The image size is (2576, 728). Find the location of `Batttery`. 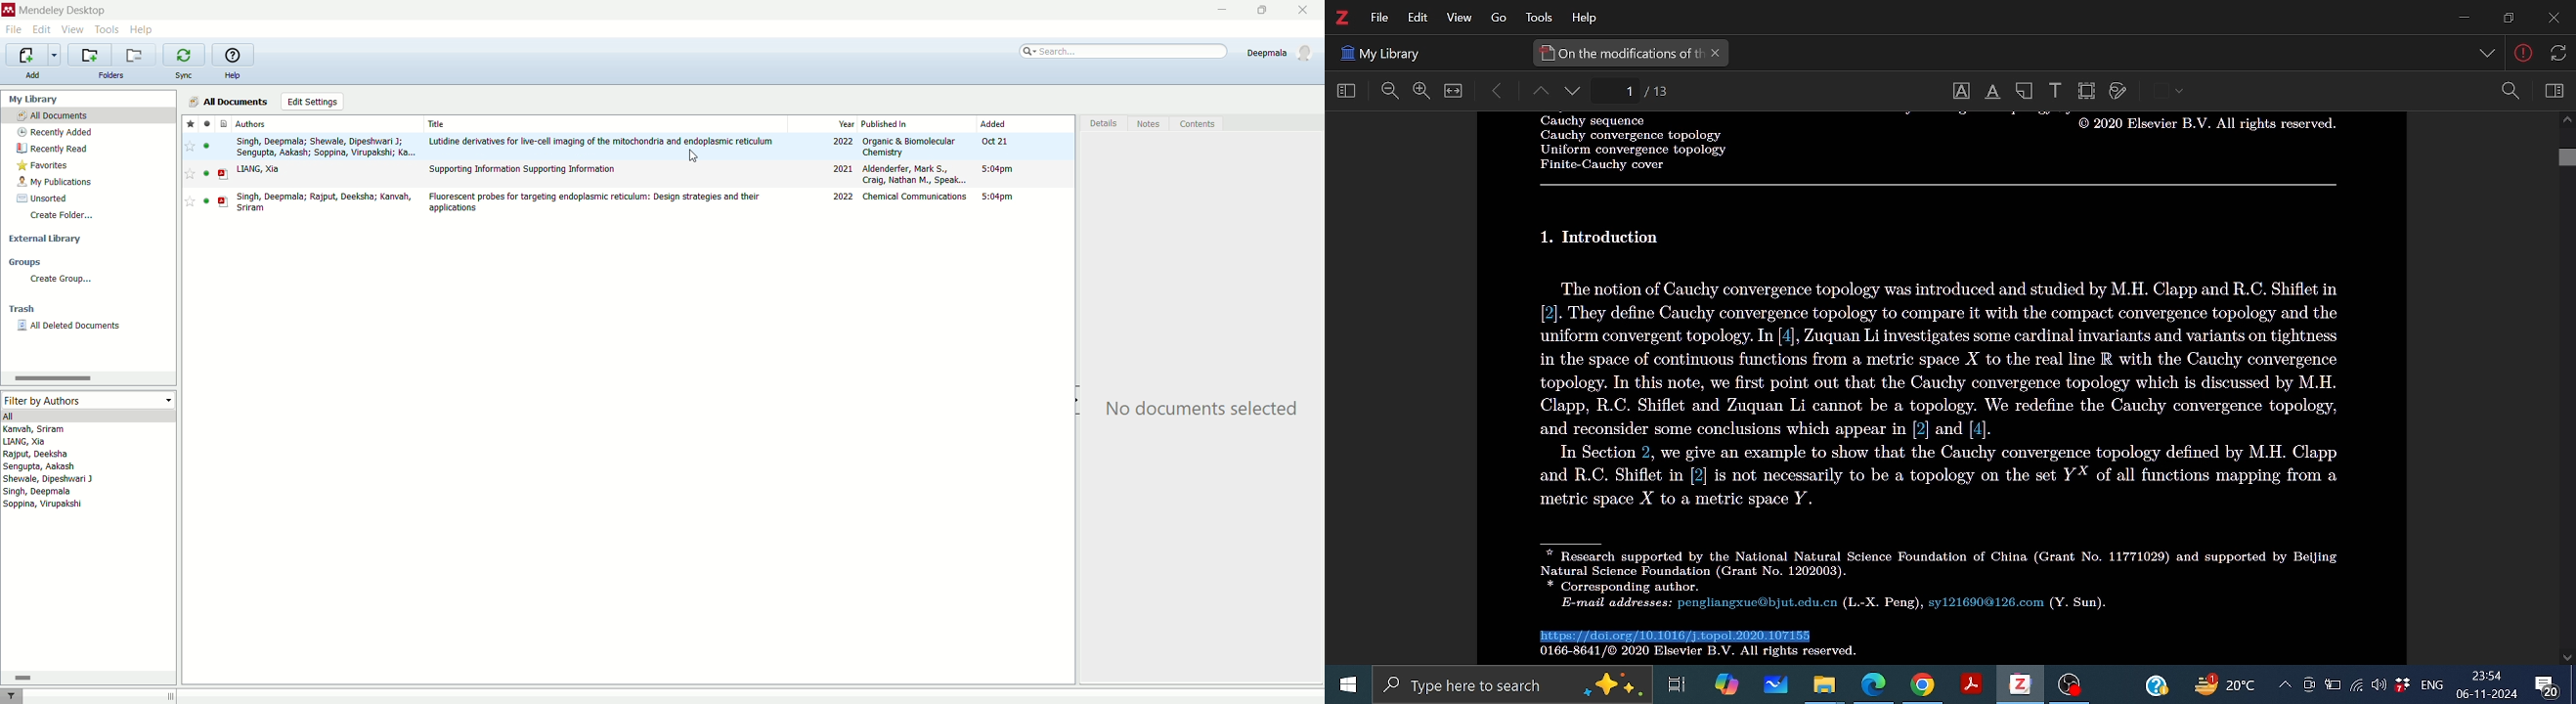

Batttery is located at coordinates (2333, 685).